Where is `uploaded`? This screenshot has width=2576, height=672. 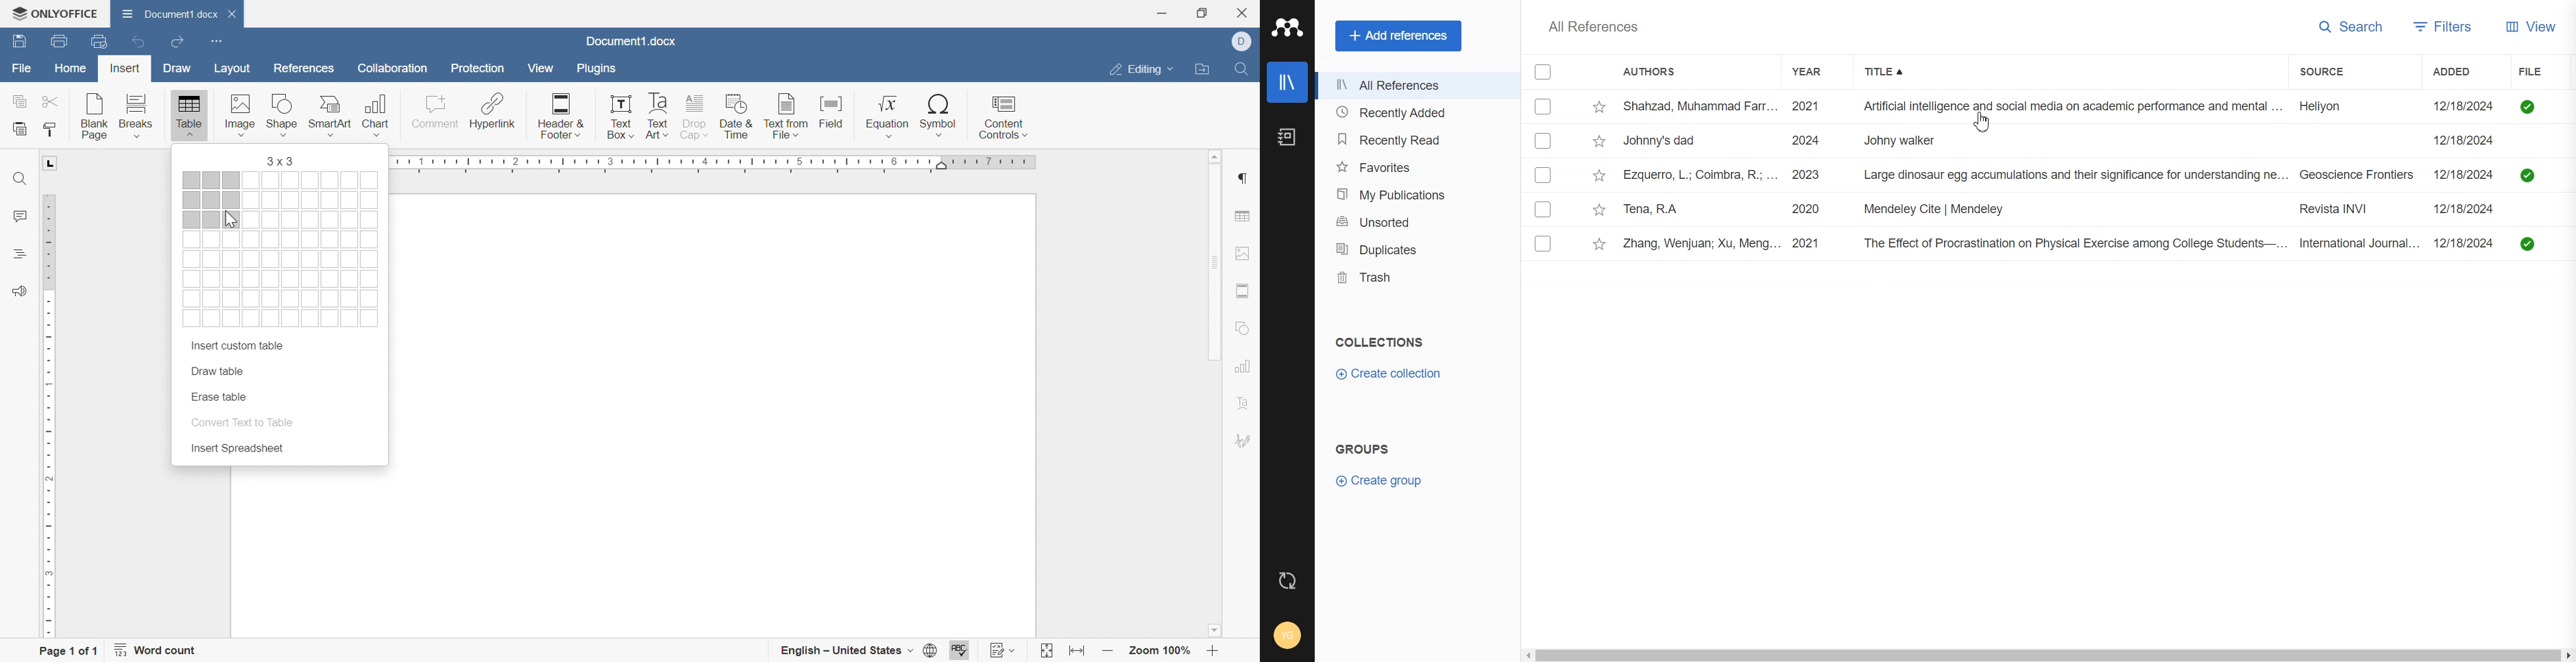
uploaded is located at coordinates (2529, 106).